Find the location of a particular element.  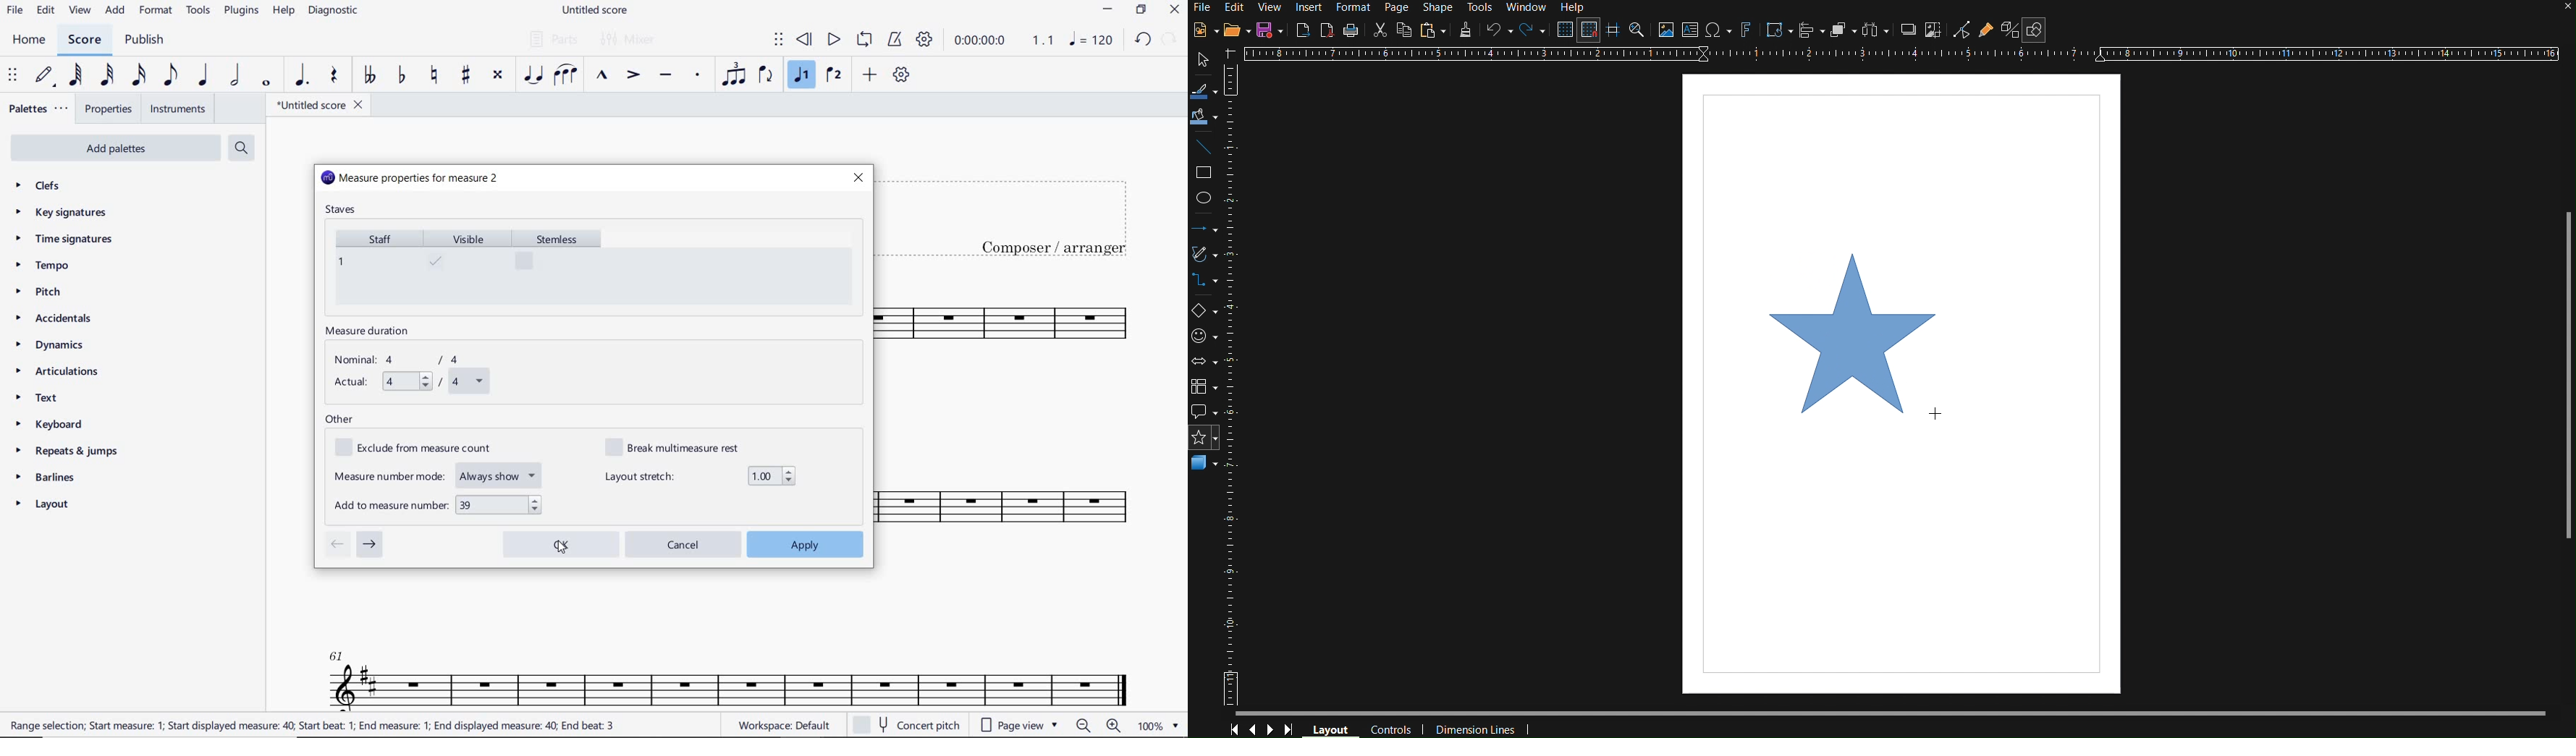

Select is located at coordinates (1204, 92).